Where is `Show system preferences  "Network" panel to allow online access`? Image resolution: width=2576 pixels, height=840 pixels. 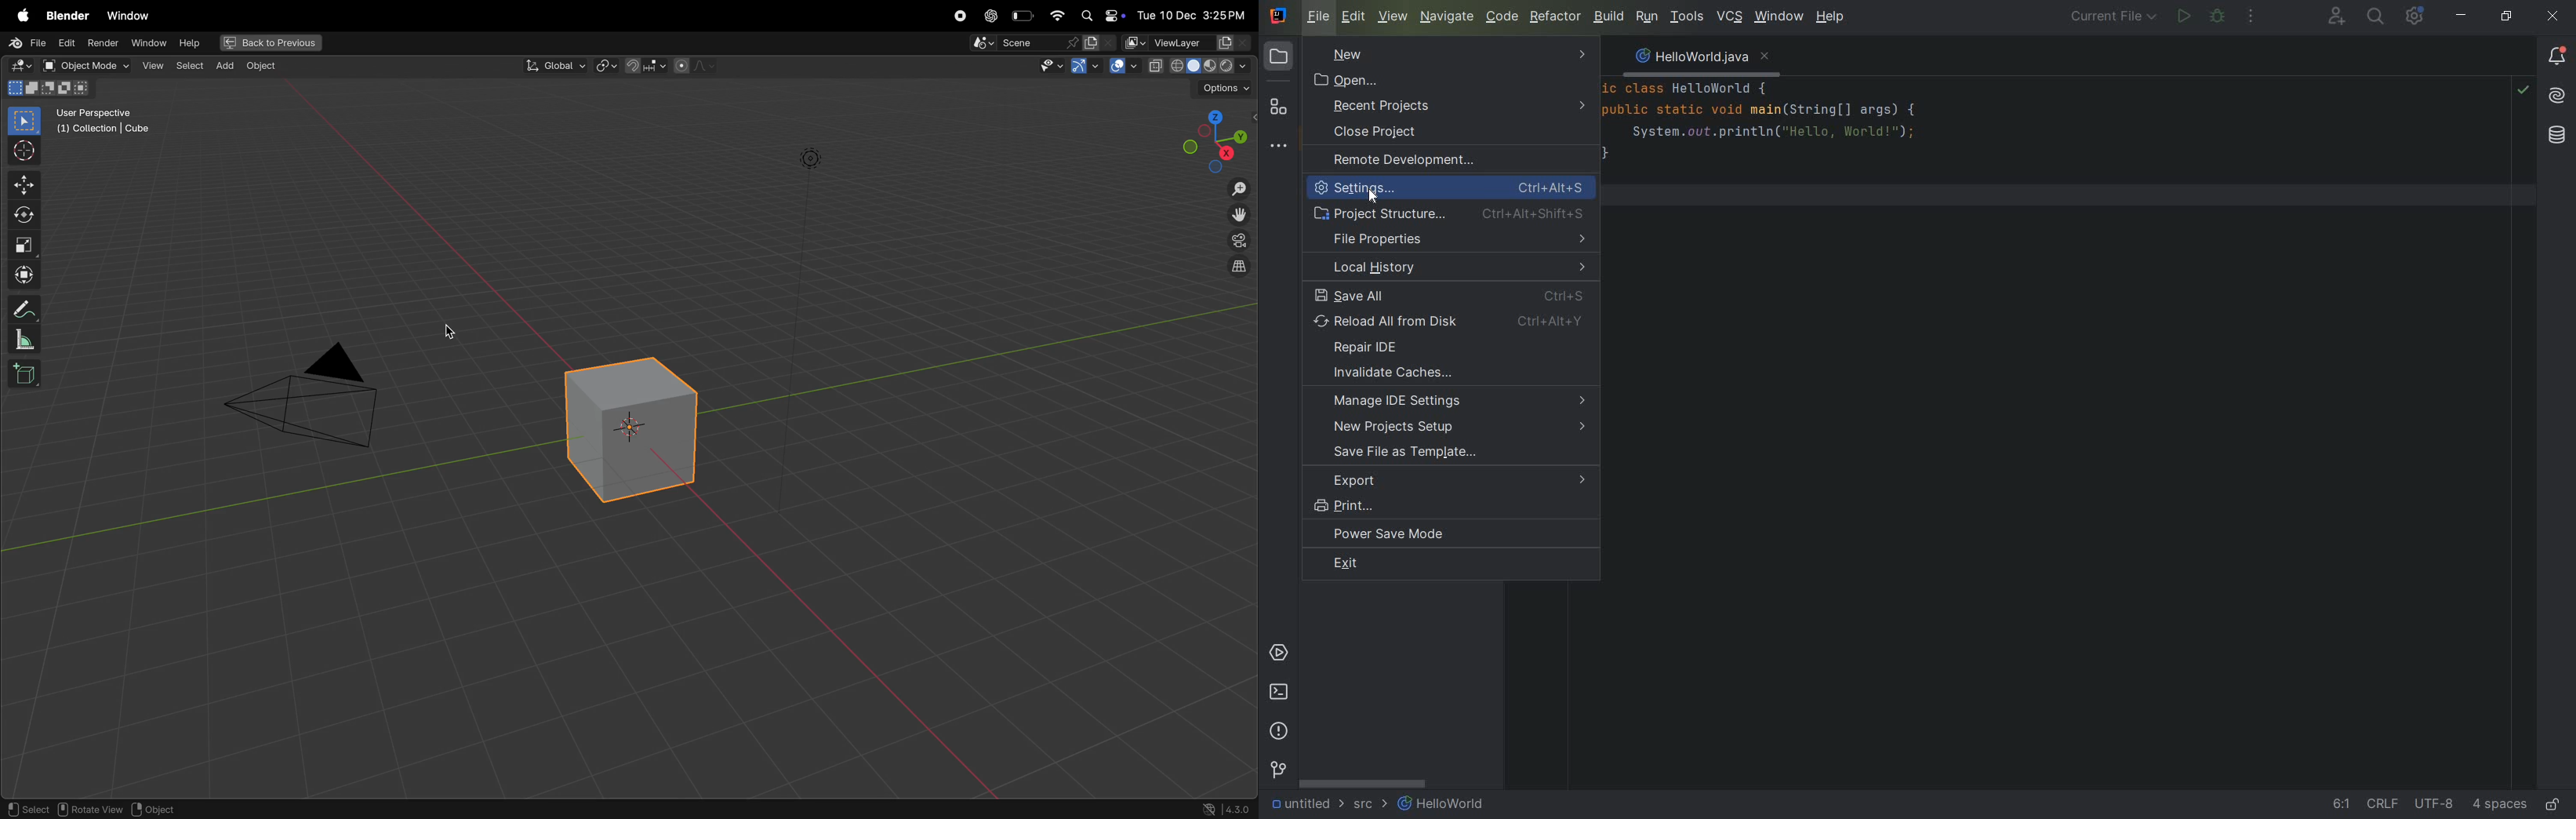 Show system preferences  "Network" panel to allow online access is located at coordinates (1210, 809).